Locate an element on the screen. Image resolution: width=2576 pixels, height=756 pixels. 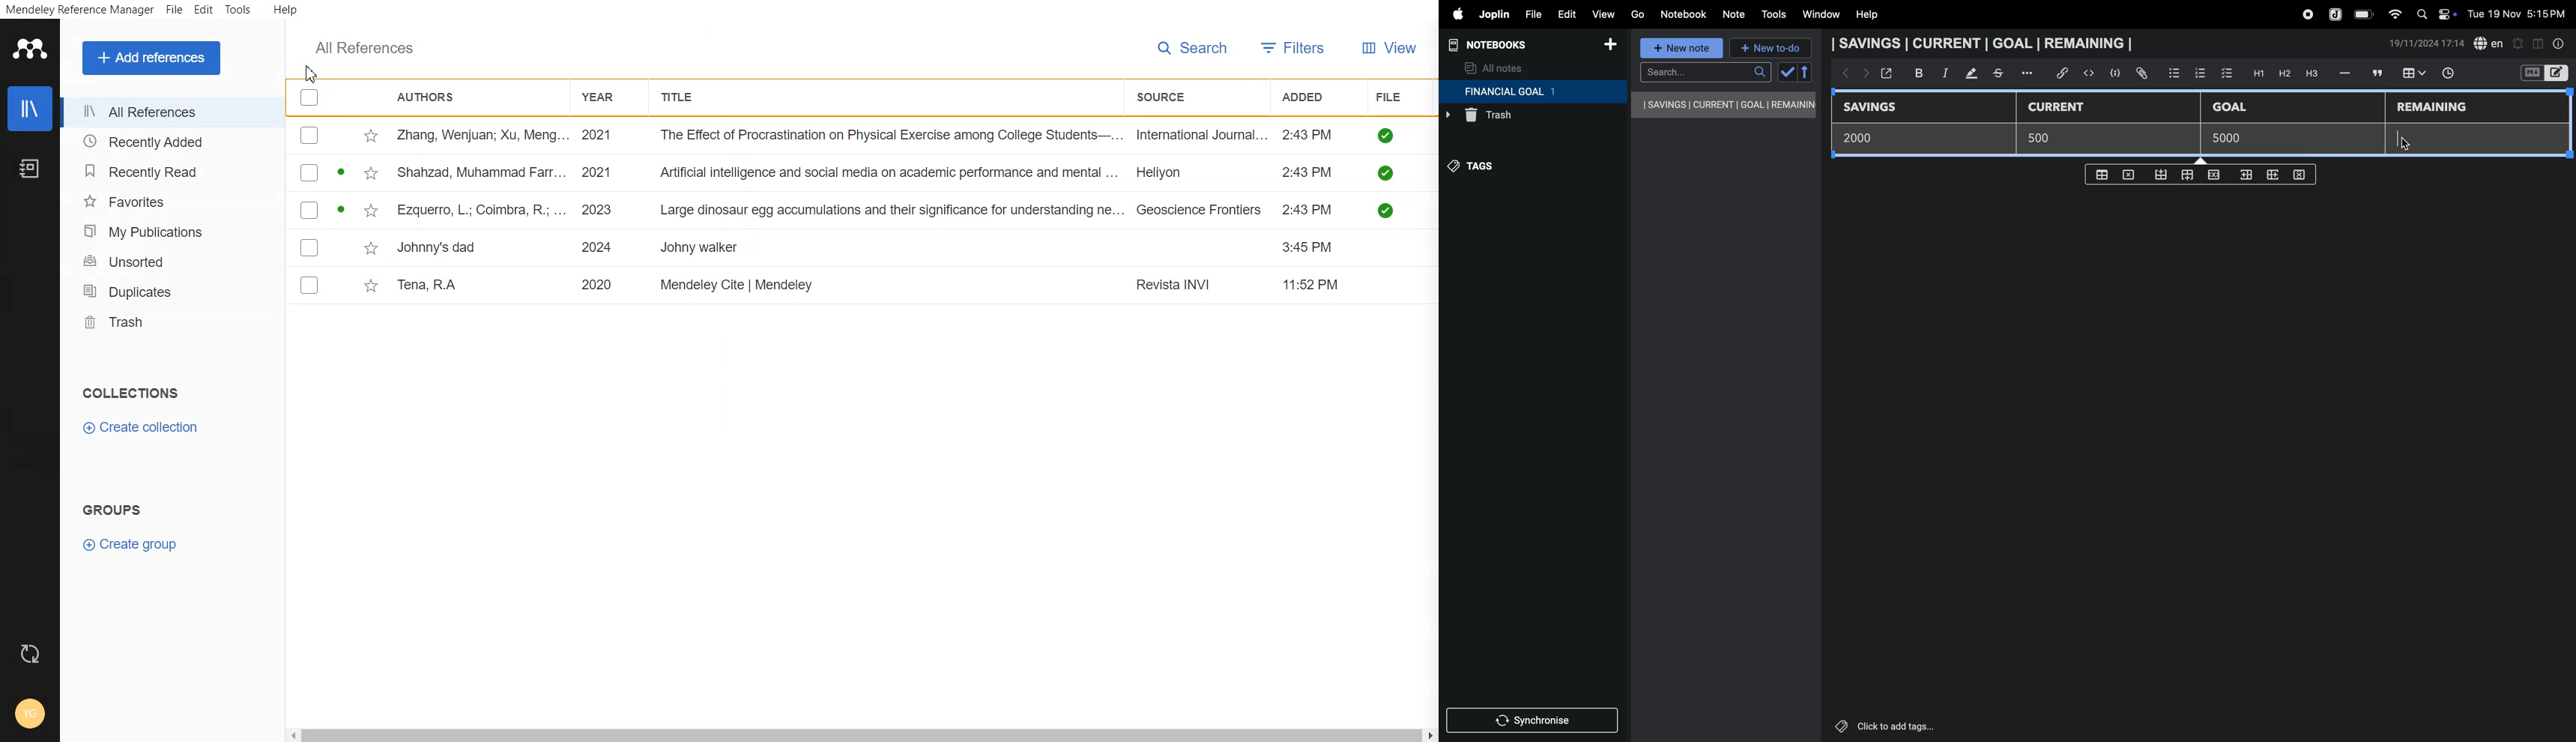
trash is located at coordinates (1513, 118).